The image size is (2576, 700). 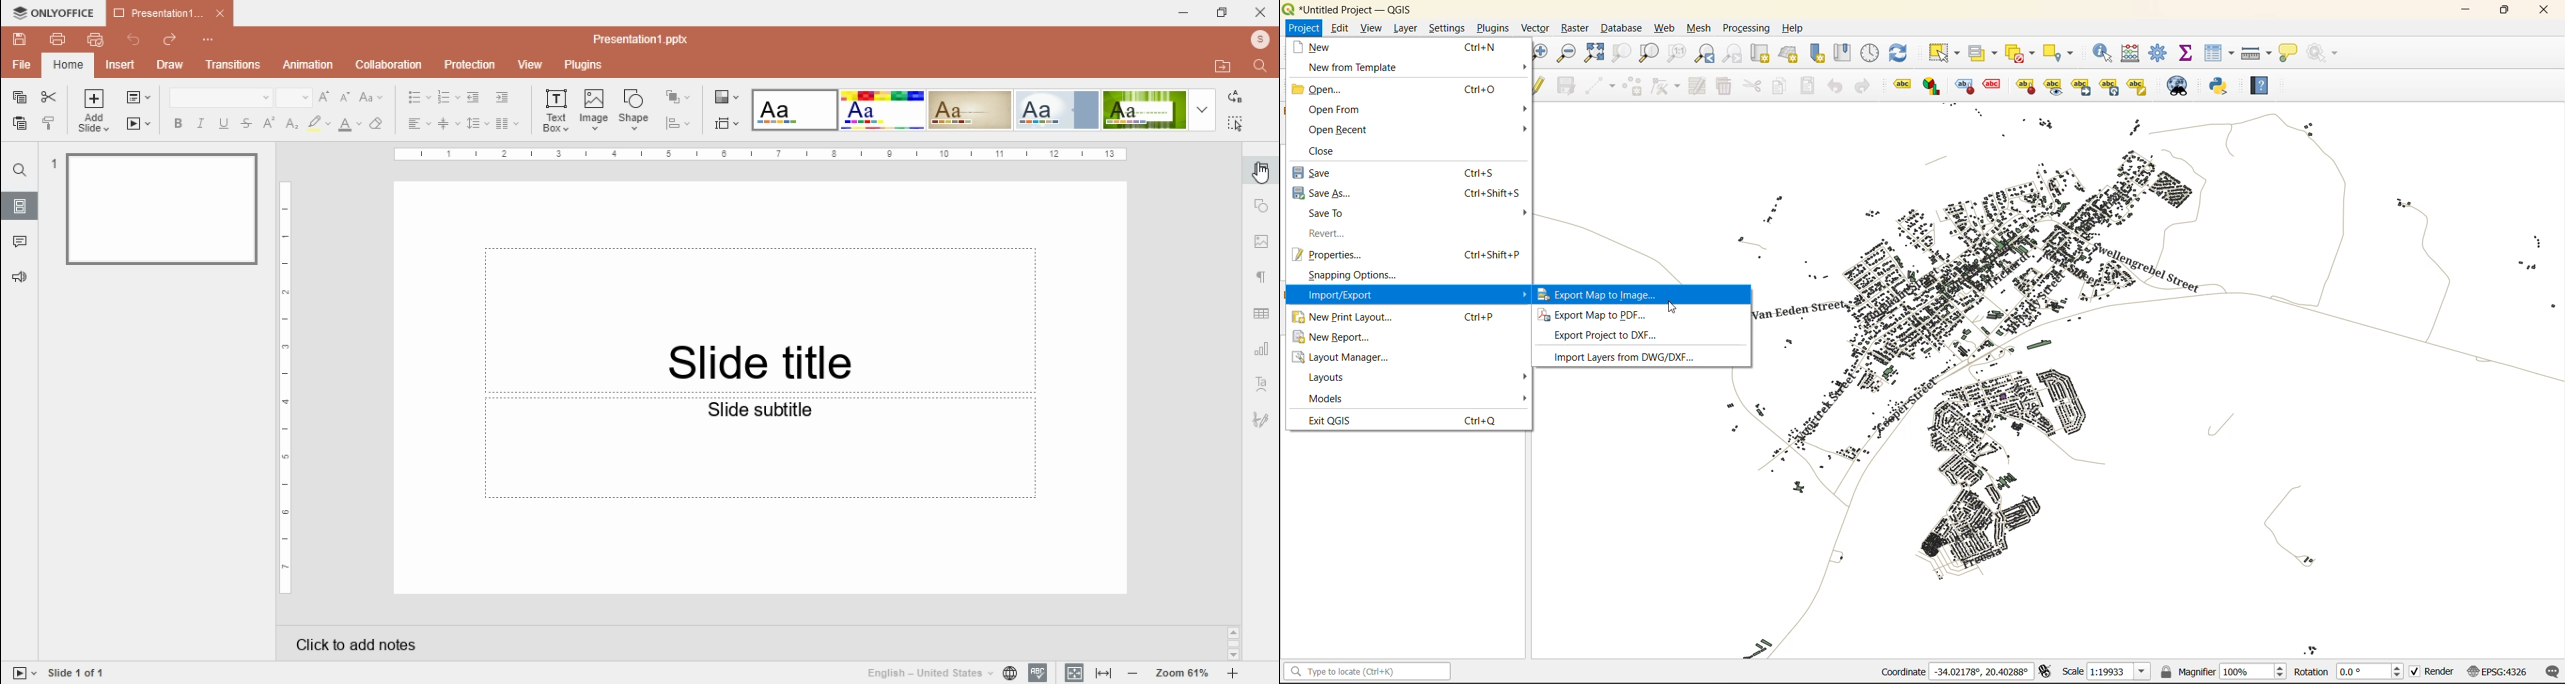 What do you see at coordinates (19, 123) in the screenshot?
I see `paste` at bounding box center [19, 123].